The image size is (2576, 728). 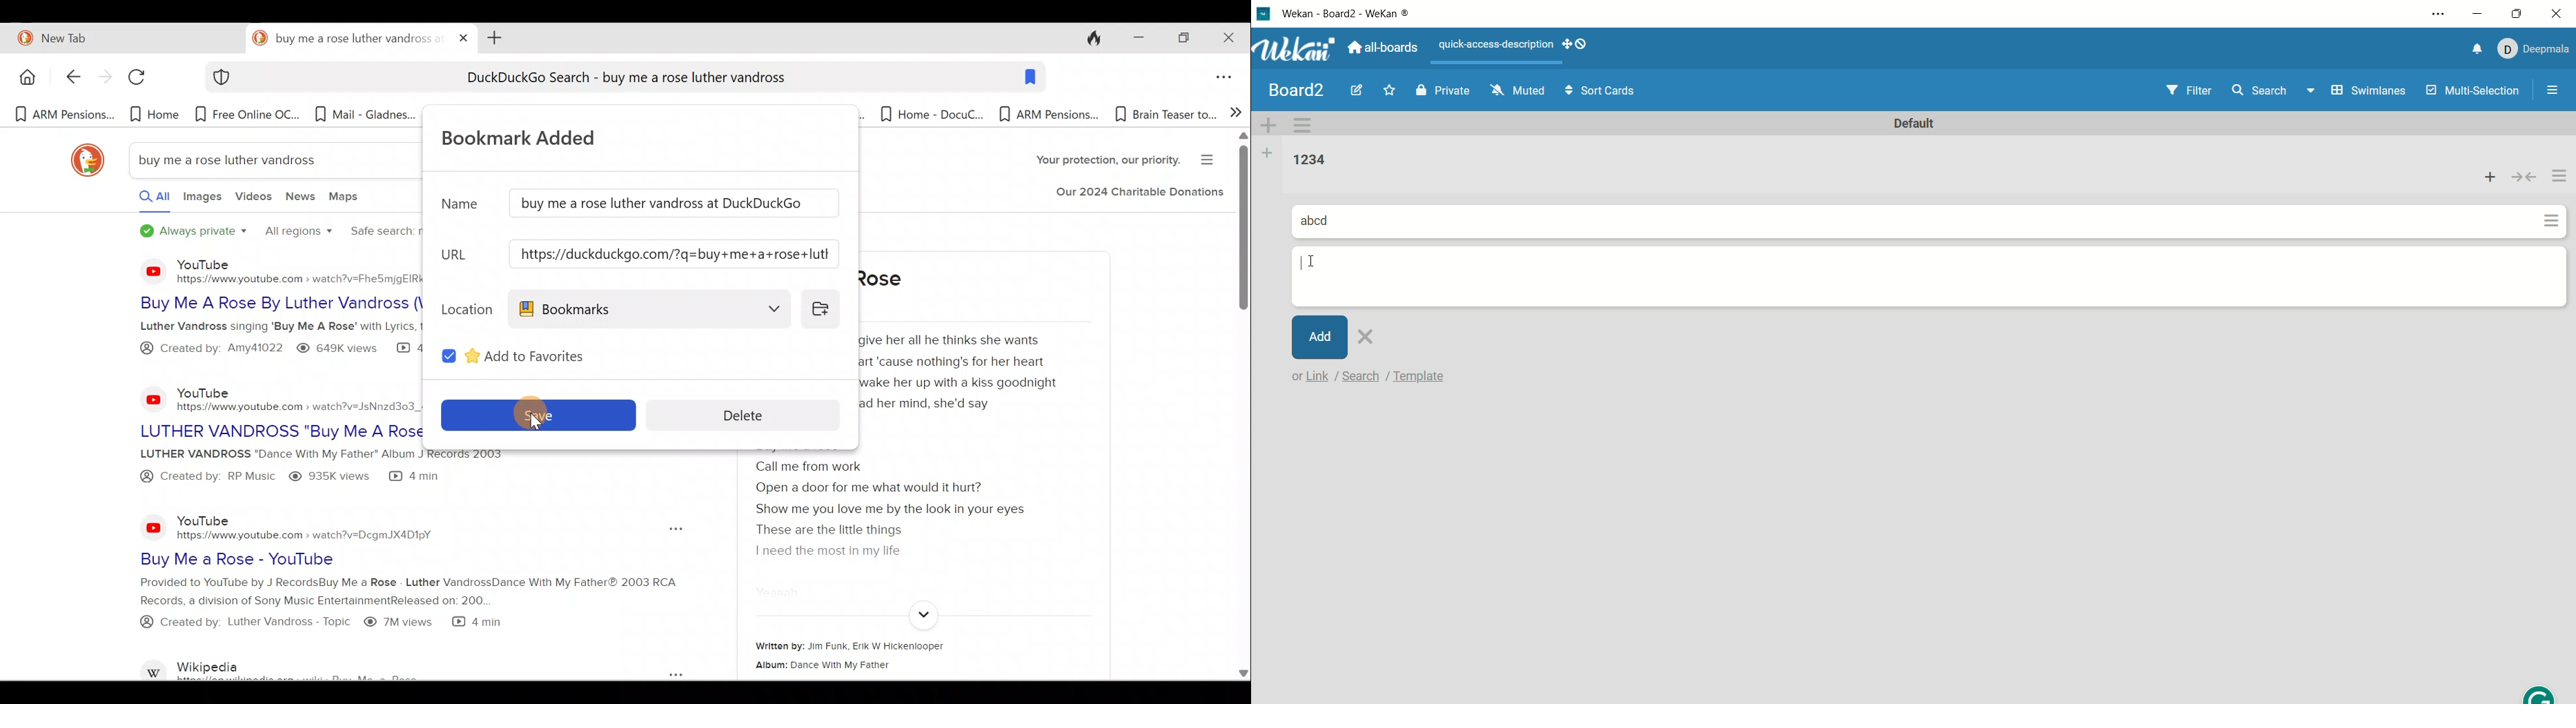 I want to click on Bookmark 9, so click(x=925, y=114).